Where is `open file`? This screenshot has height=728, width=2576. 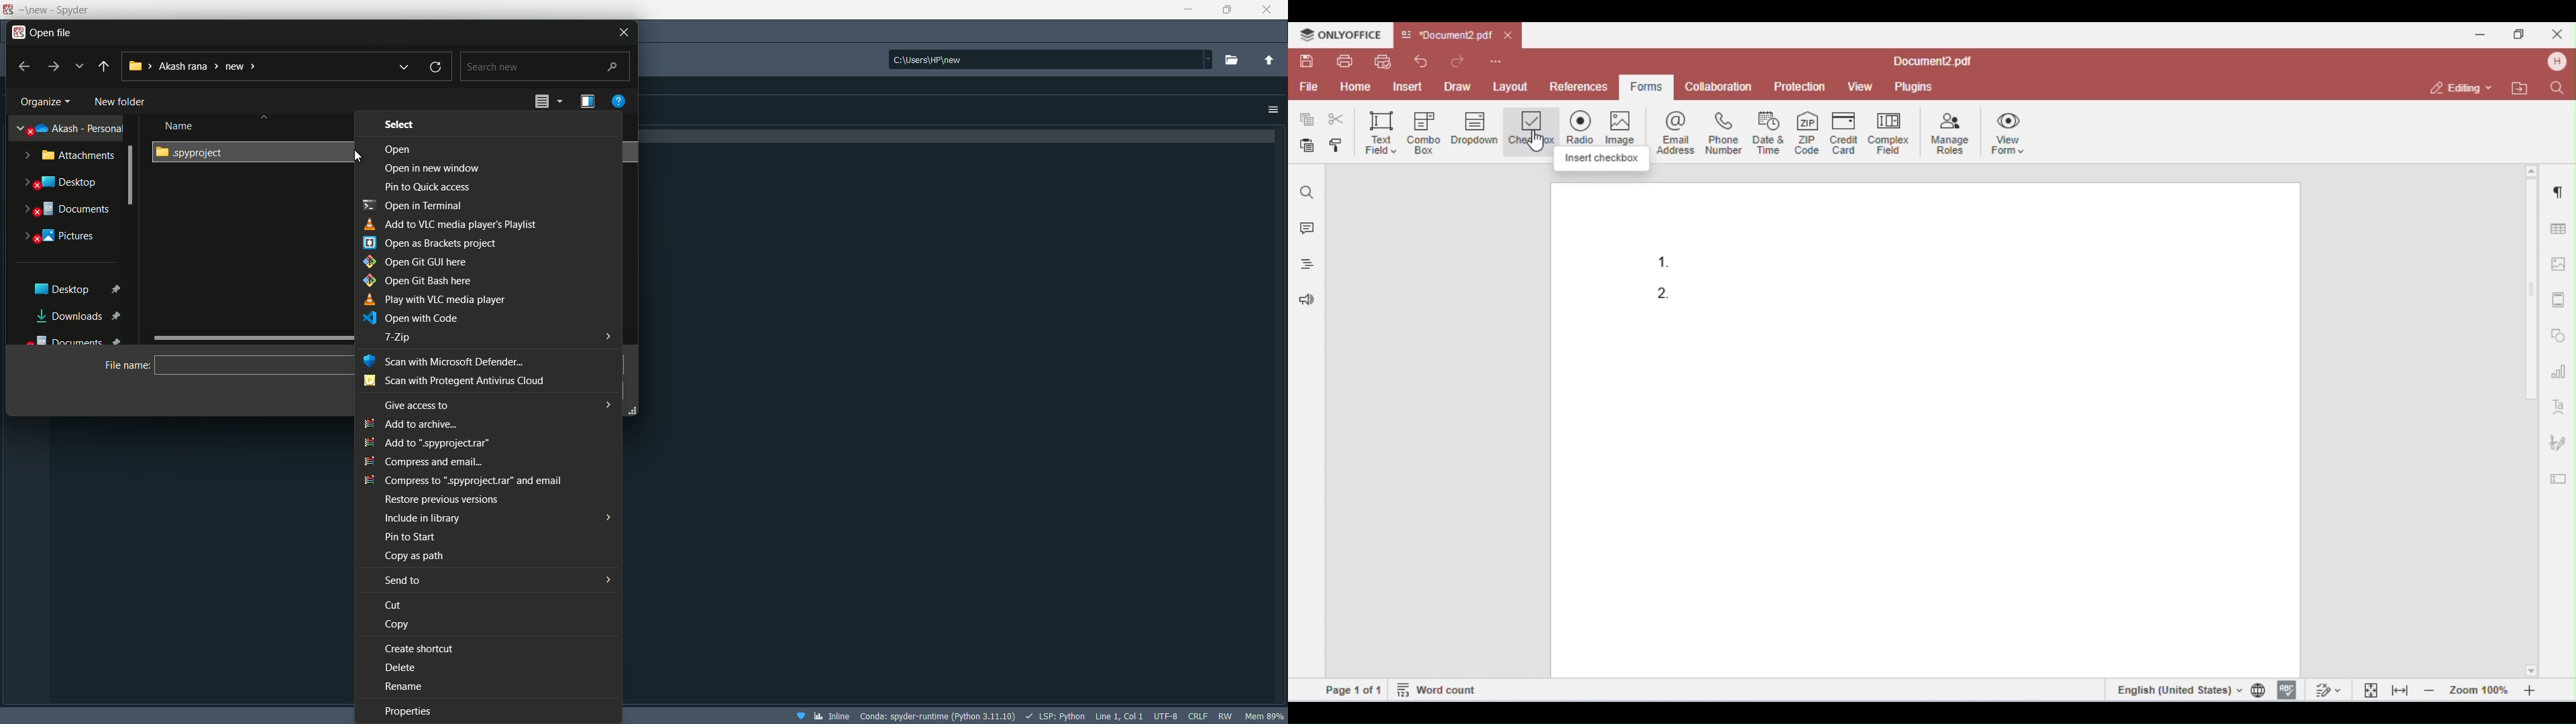
open file is located at coordinates (56, 32).